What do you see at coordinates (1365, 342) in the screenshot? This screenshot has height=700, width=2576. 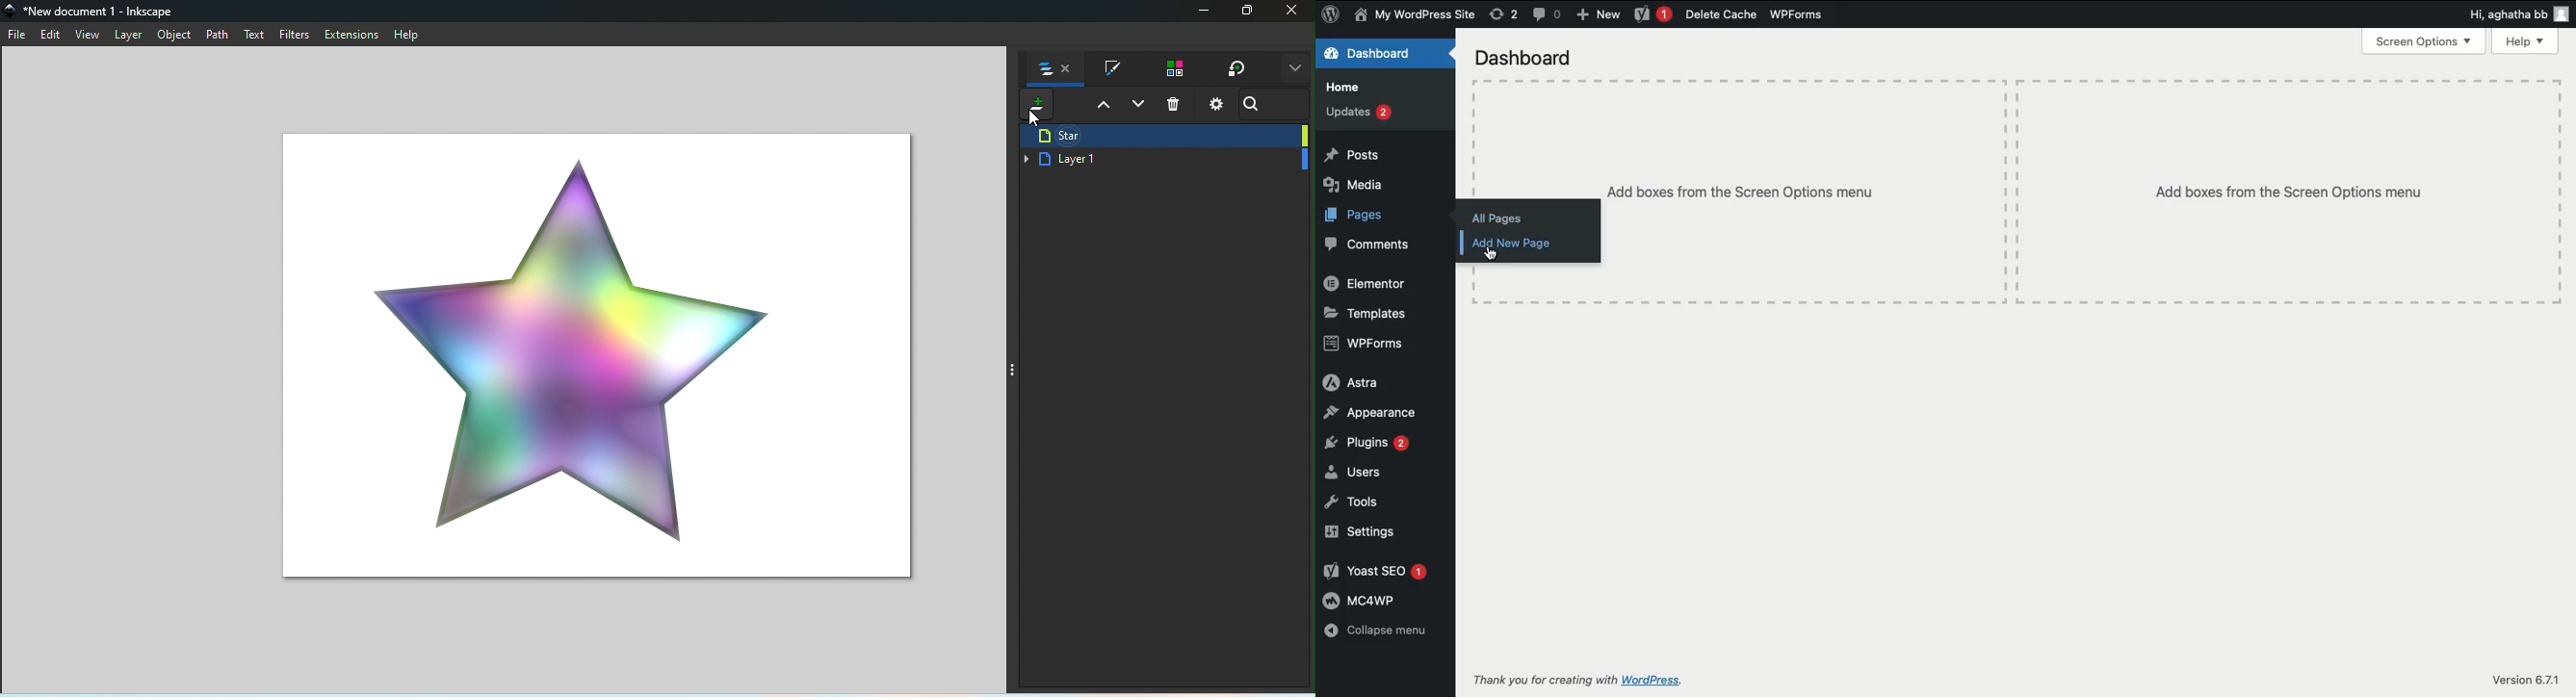 I see `WPForms` at bounding box center [1365, 342].